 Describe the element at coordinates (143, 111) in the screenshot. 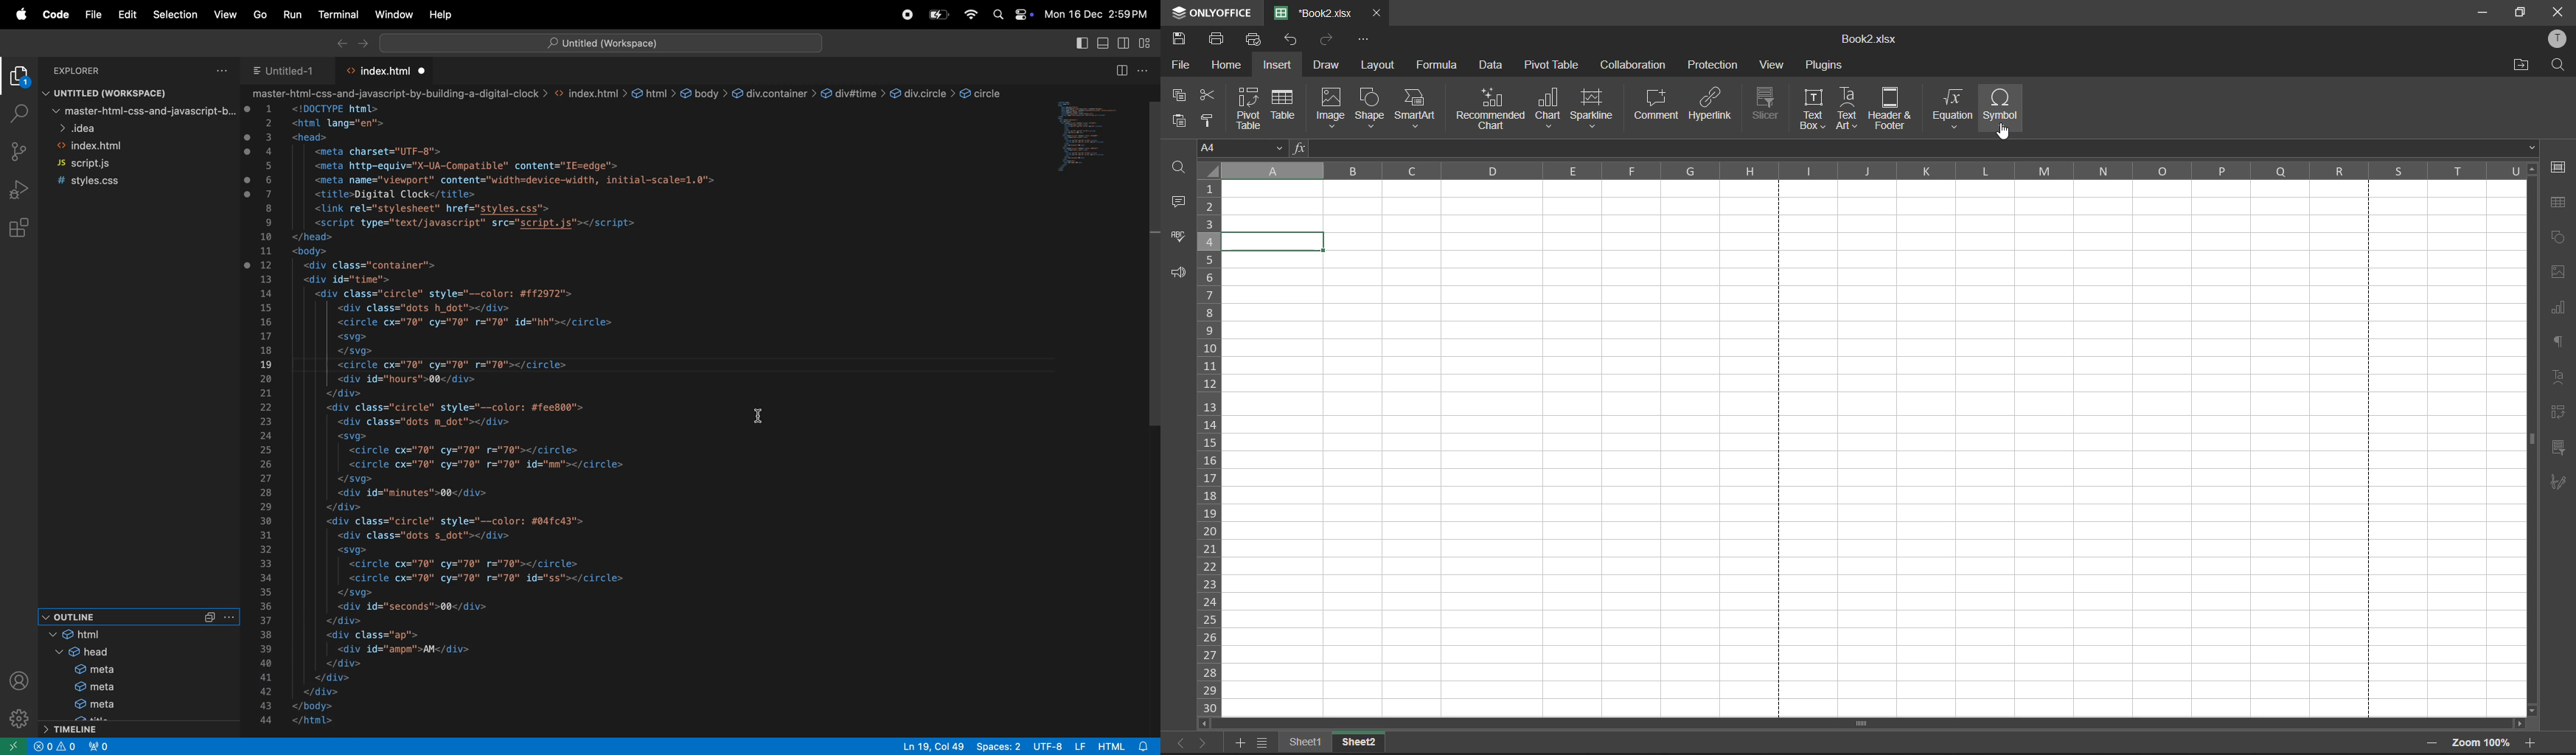

I see `master file` at that location.